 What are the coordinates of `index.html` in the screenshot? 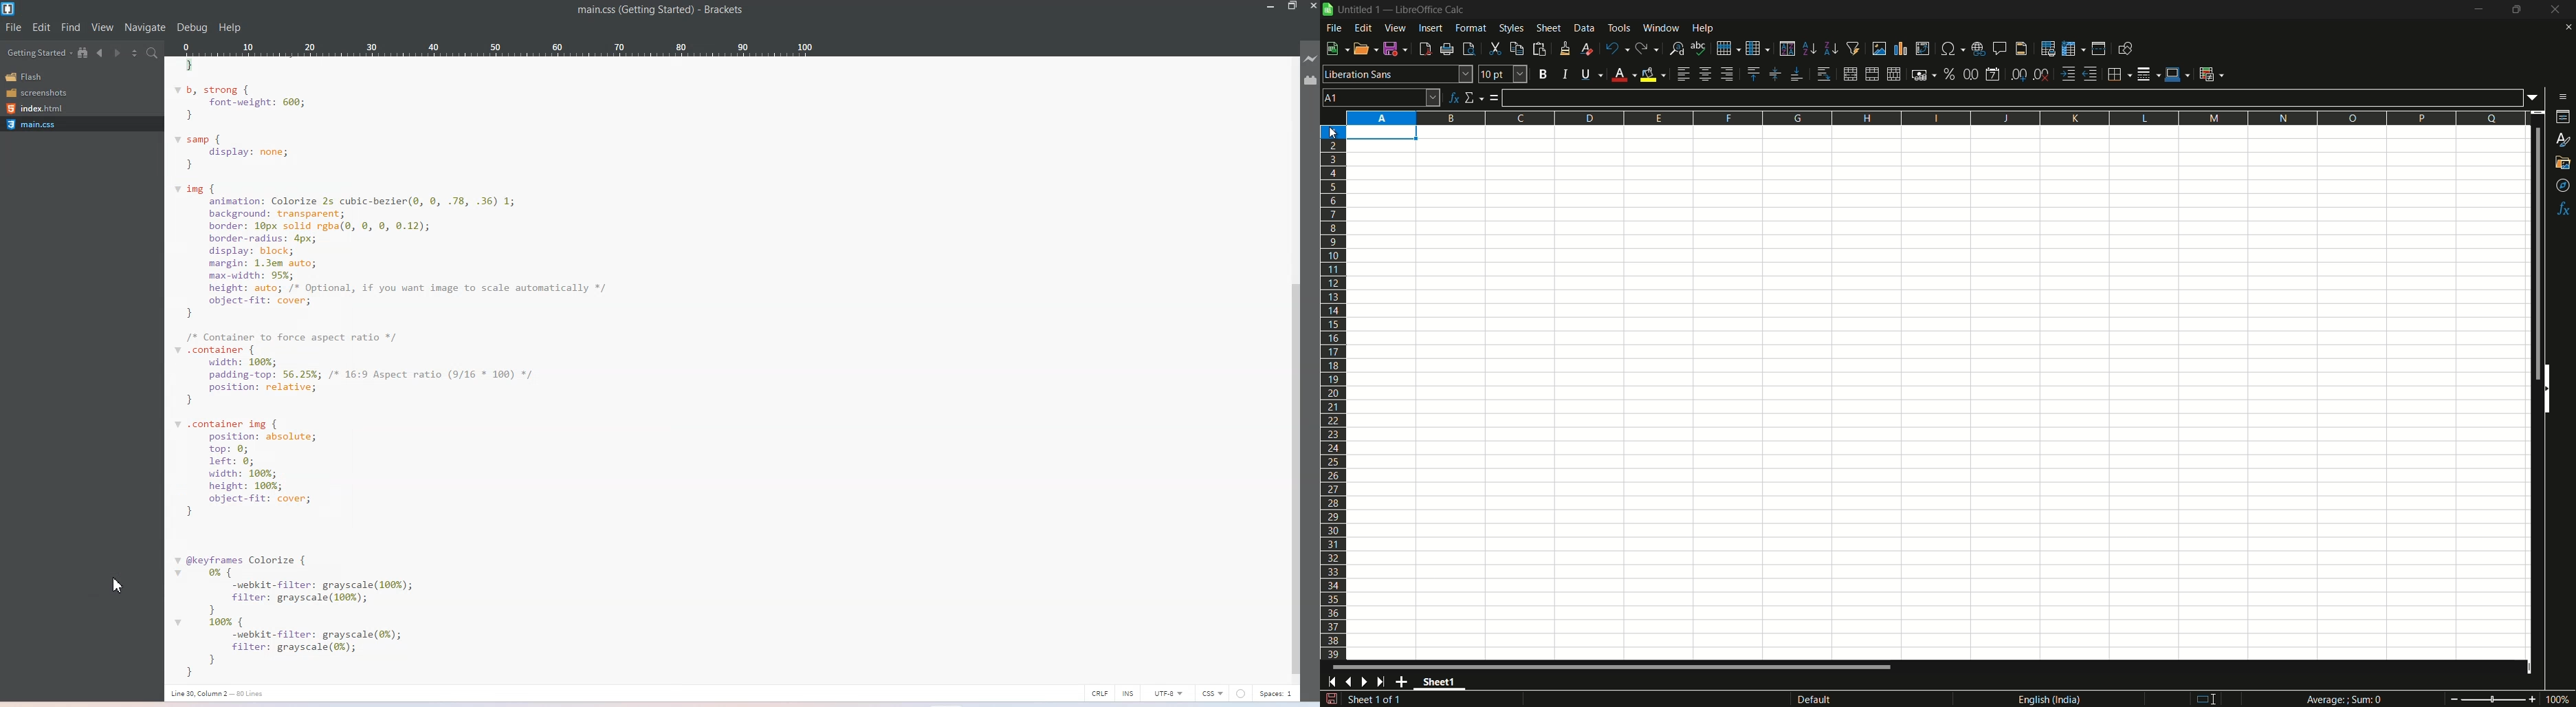 It's located at (41, 107).